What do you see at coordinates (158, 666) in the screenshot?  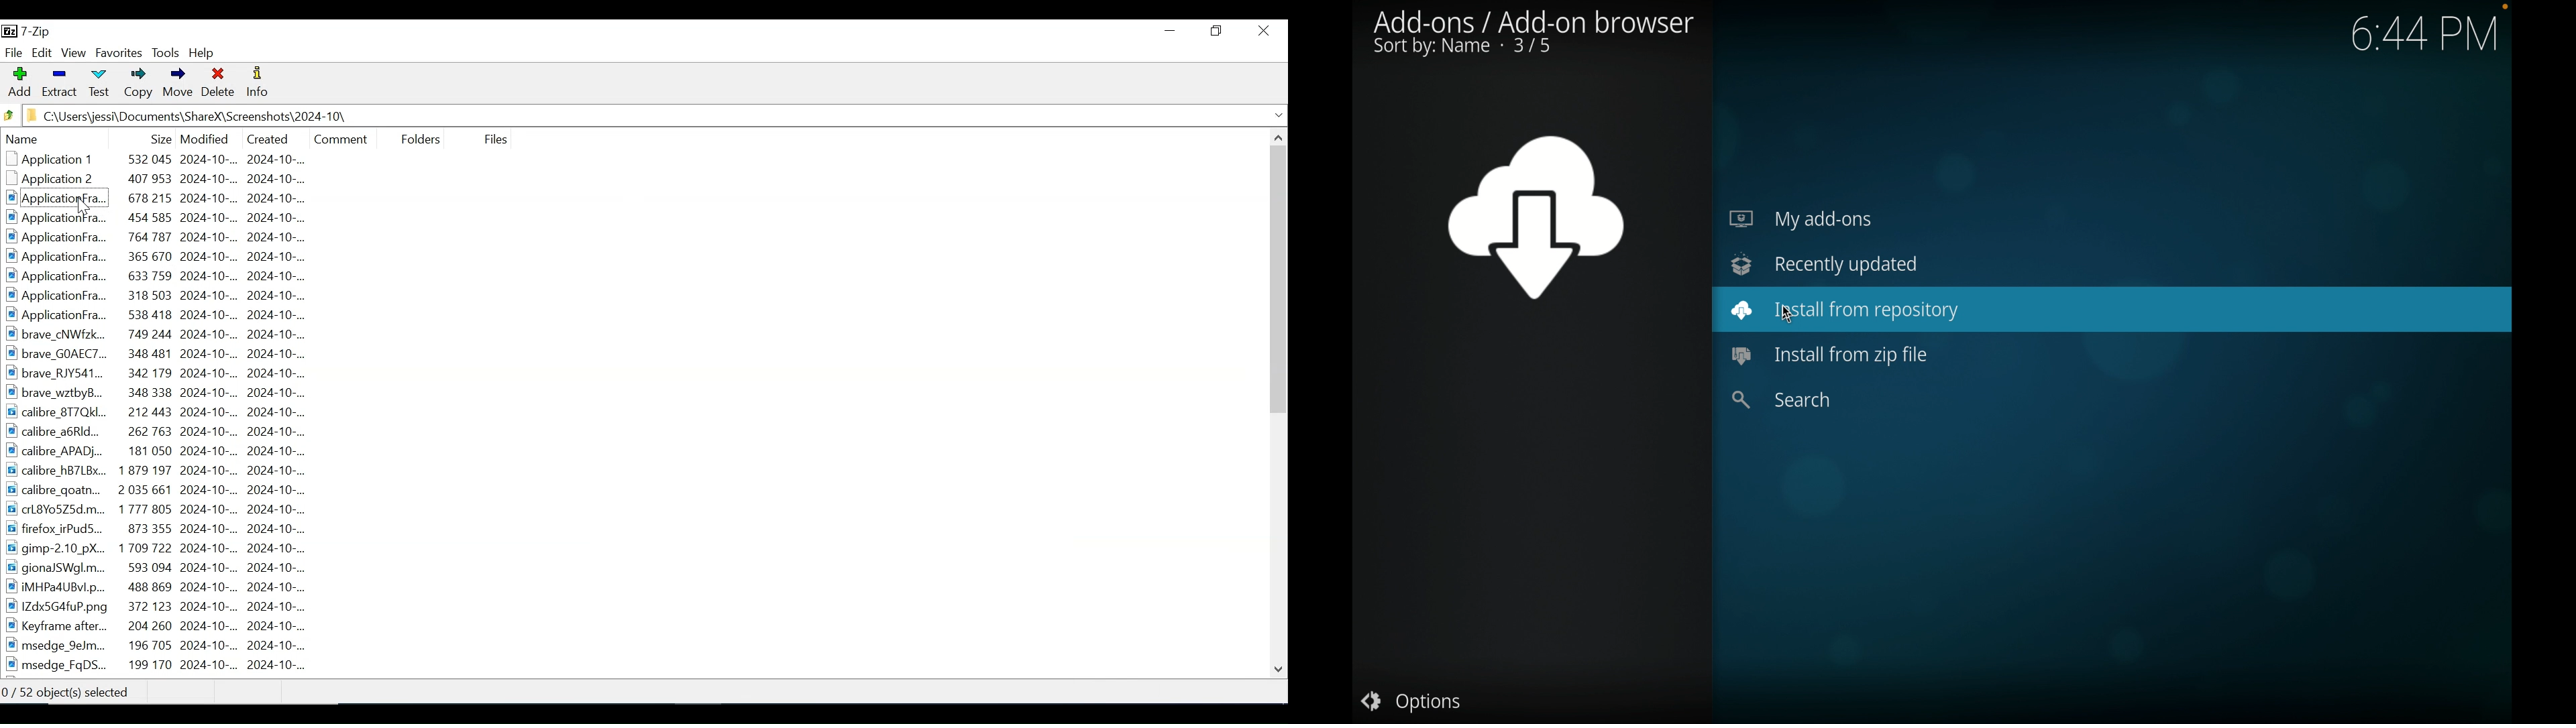 I see `msedge_FgDS... 199 170 2024-10-... 2024-10-...` at bounding box center [158, 666].